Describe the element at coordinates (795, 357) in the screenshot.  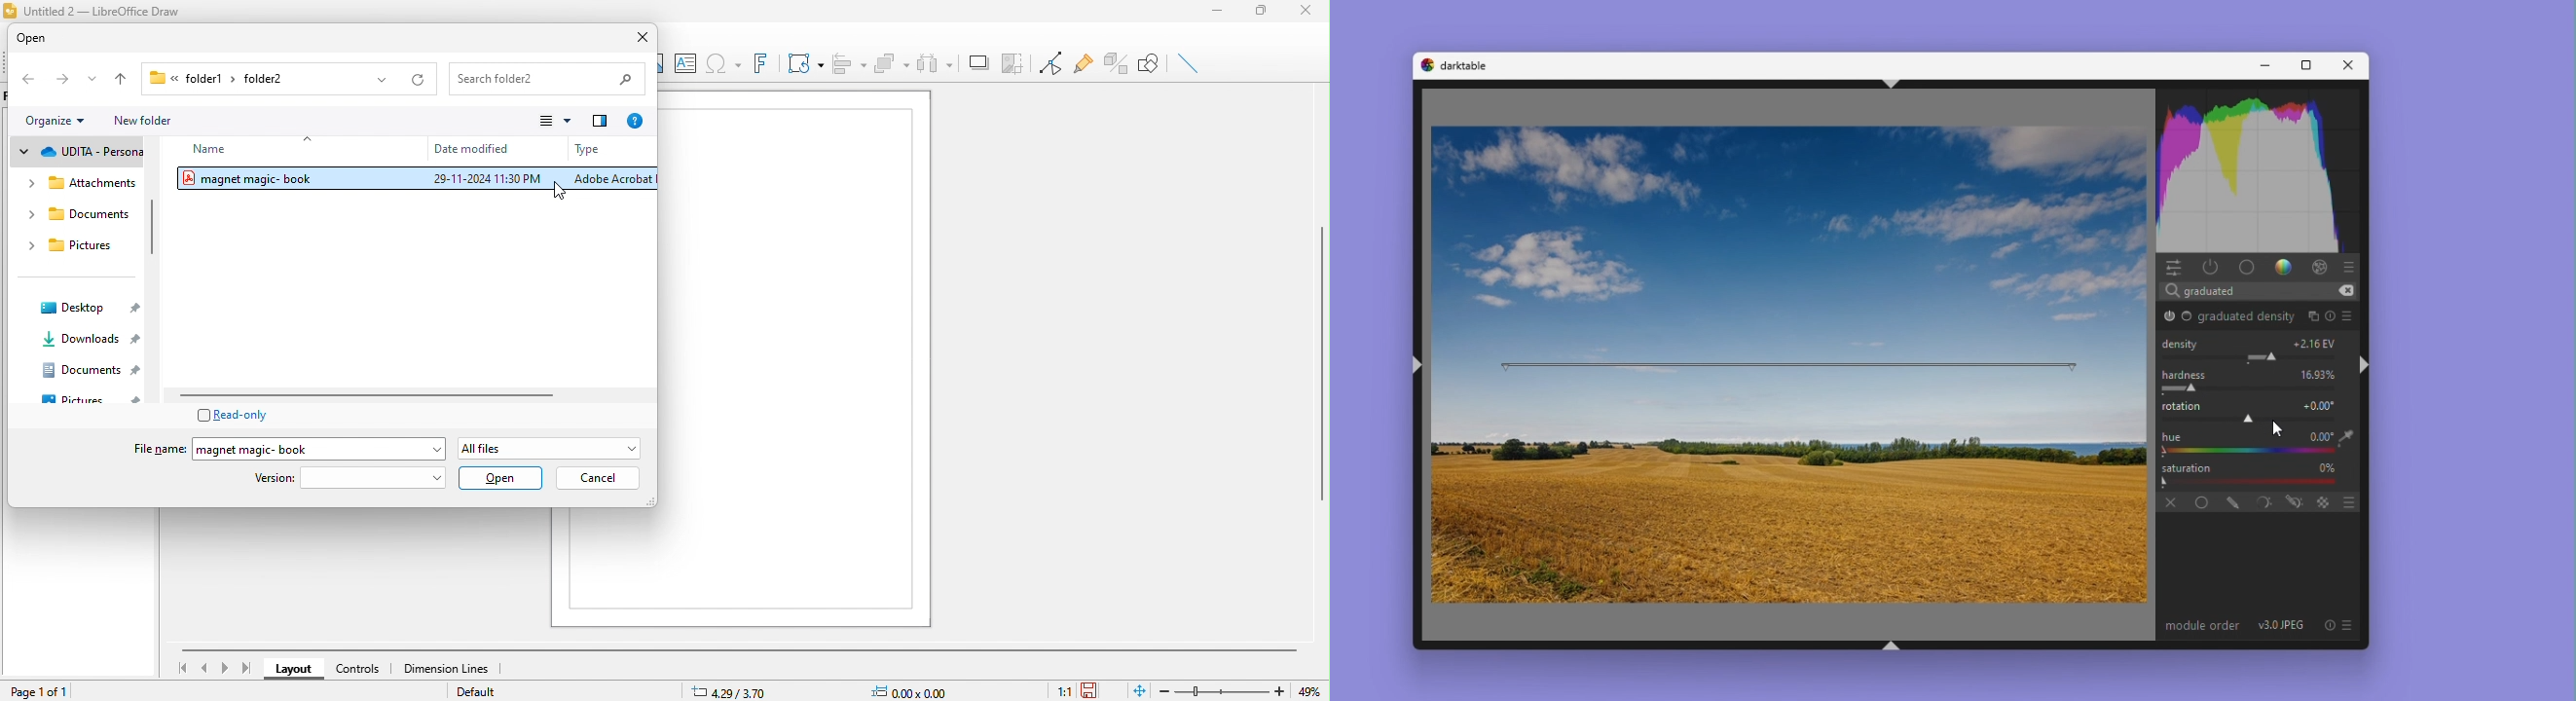
I see `Page1` at that location.